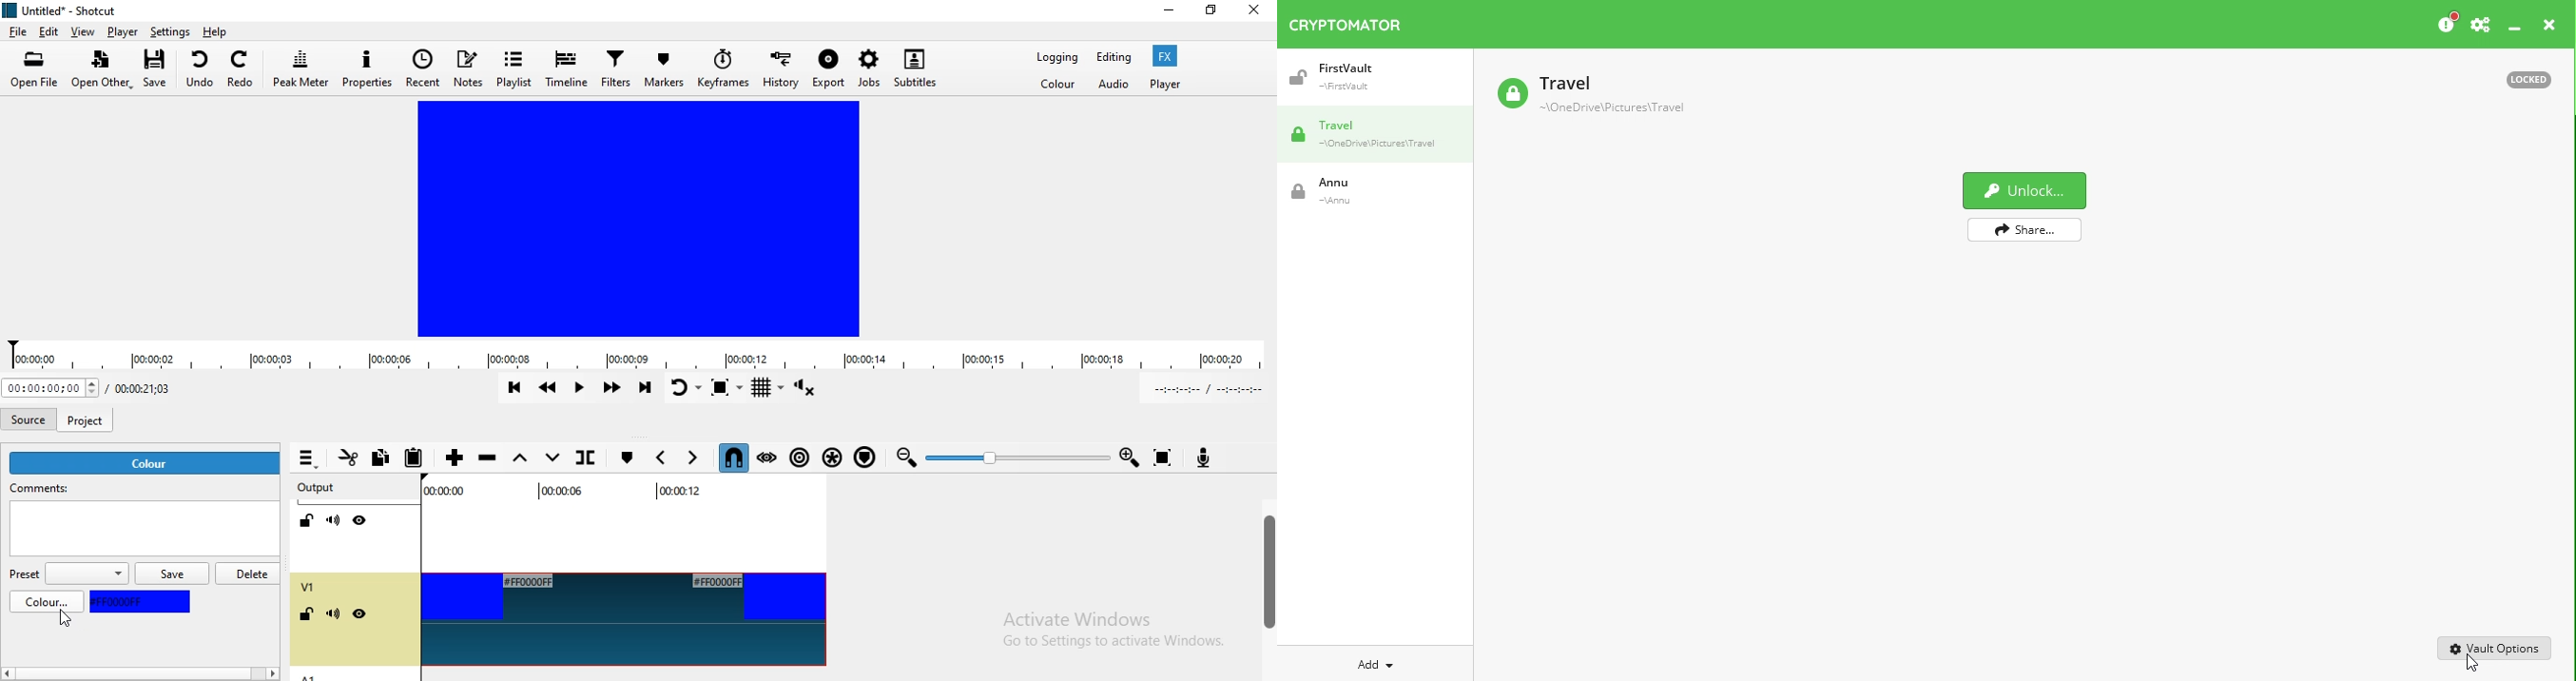 The width and height of the screenshot is (2576, 700). I want to click on Playlist, so click(513, 67).